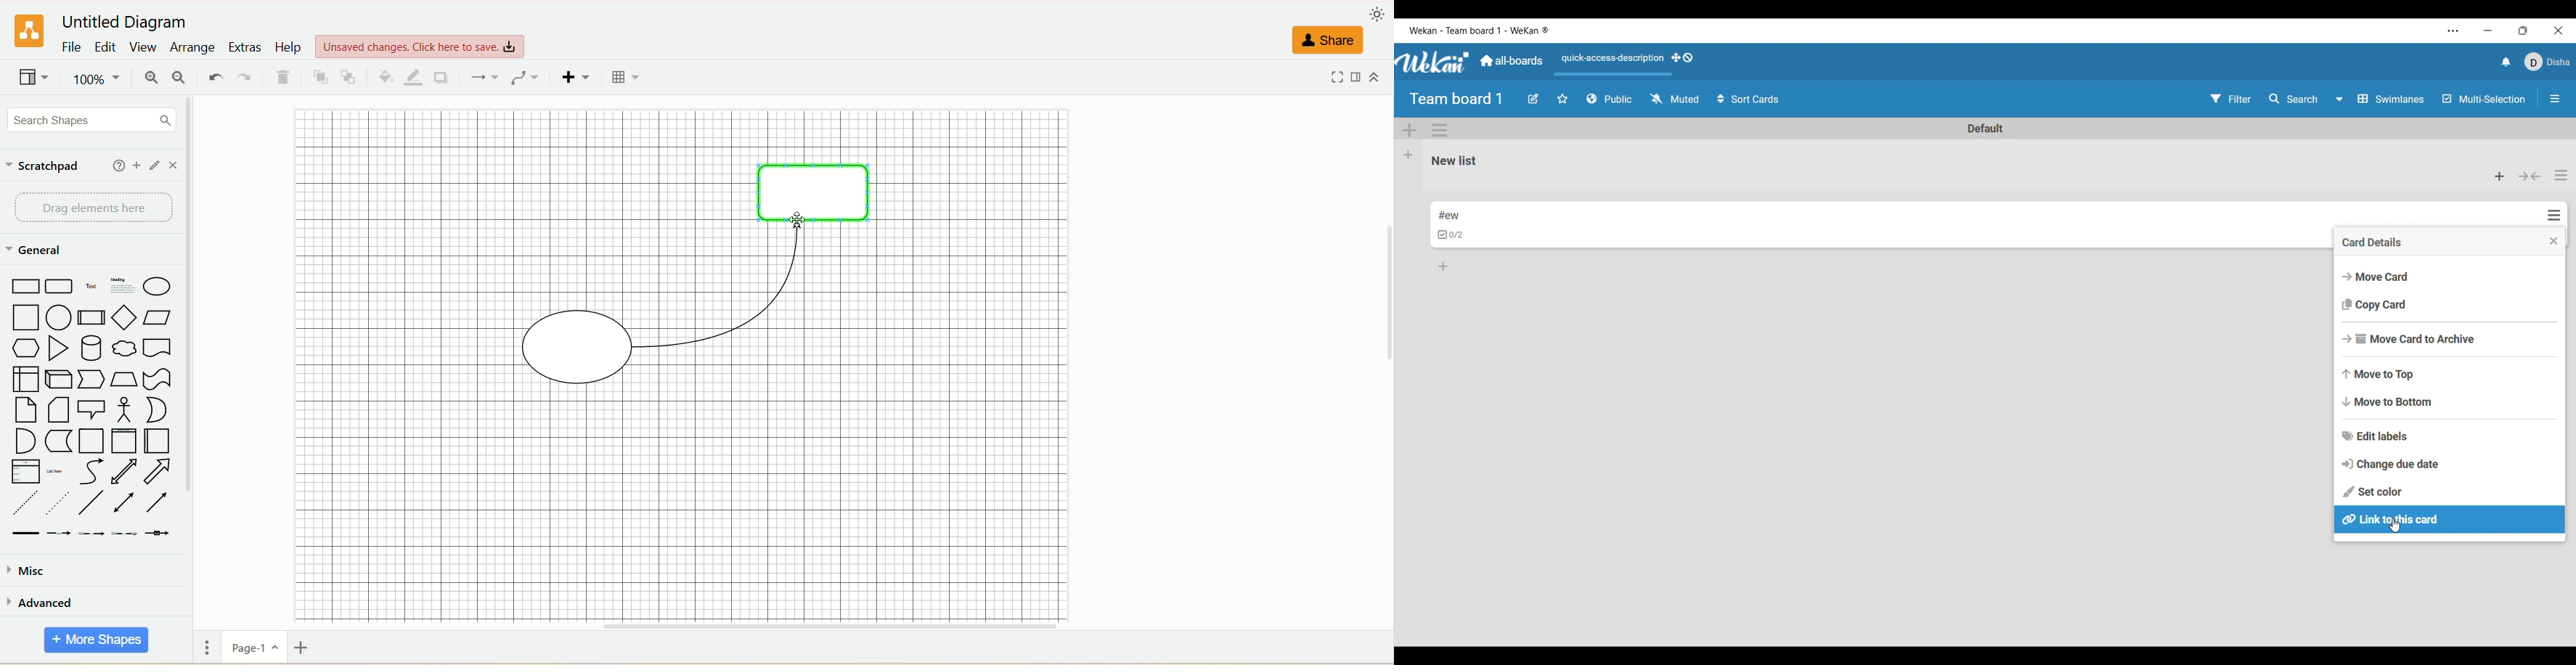 This screenshot has height=672, width=2576. What do you see at coordinates (106, 48) in the screenshot?
I see `edit` at bounding box center [106, 48].